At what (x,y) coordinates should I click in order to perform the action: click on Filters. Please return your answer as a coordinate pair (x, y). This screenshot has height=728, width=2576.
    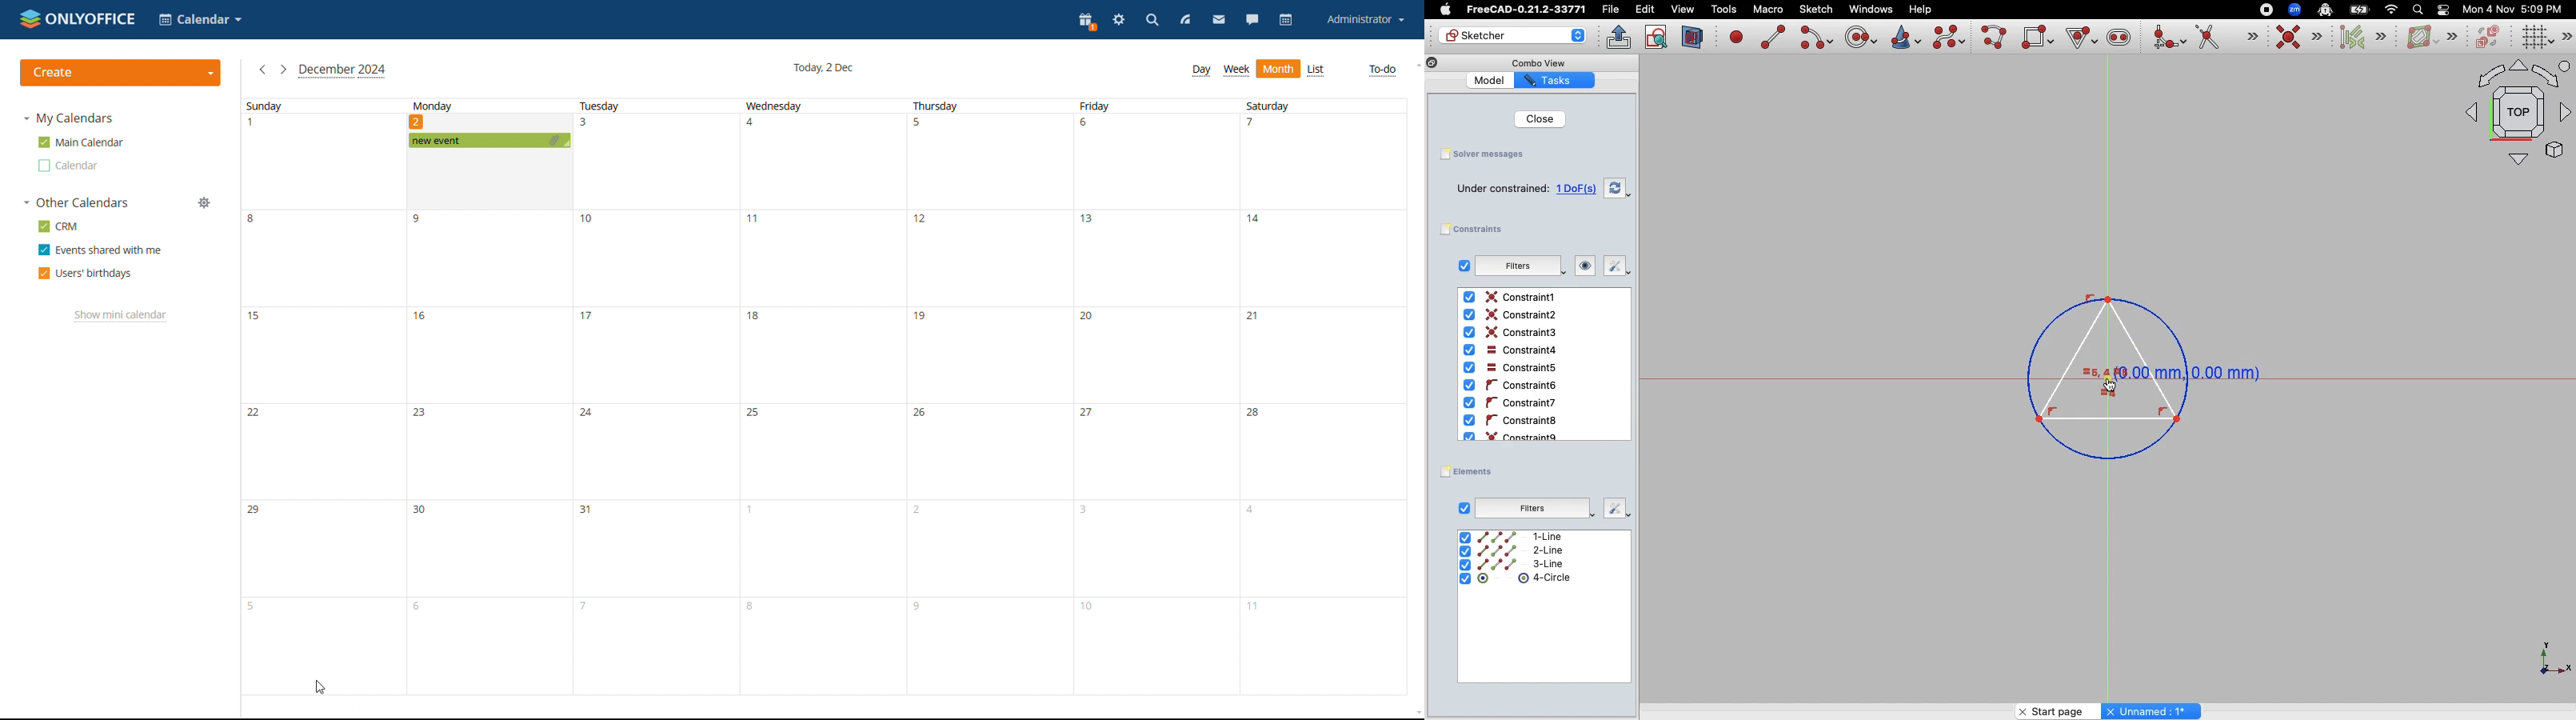
    Looking at the image, I should click on (1519, 266).